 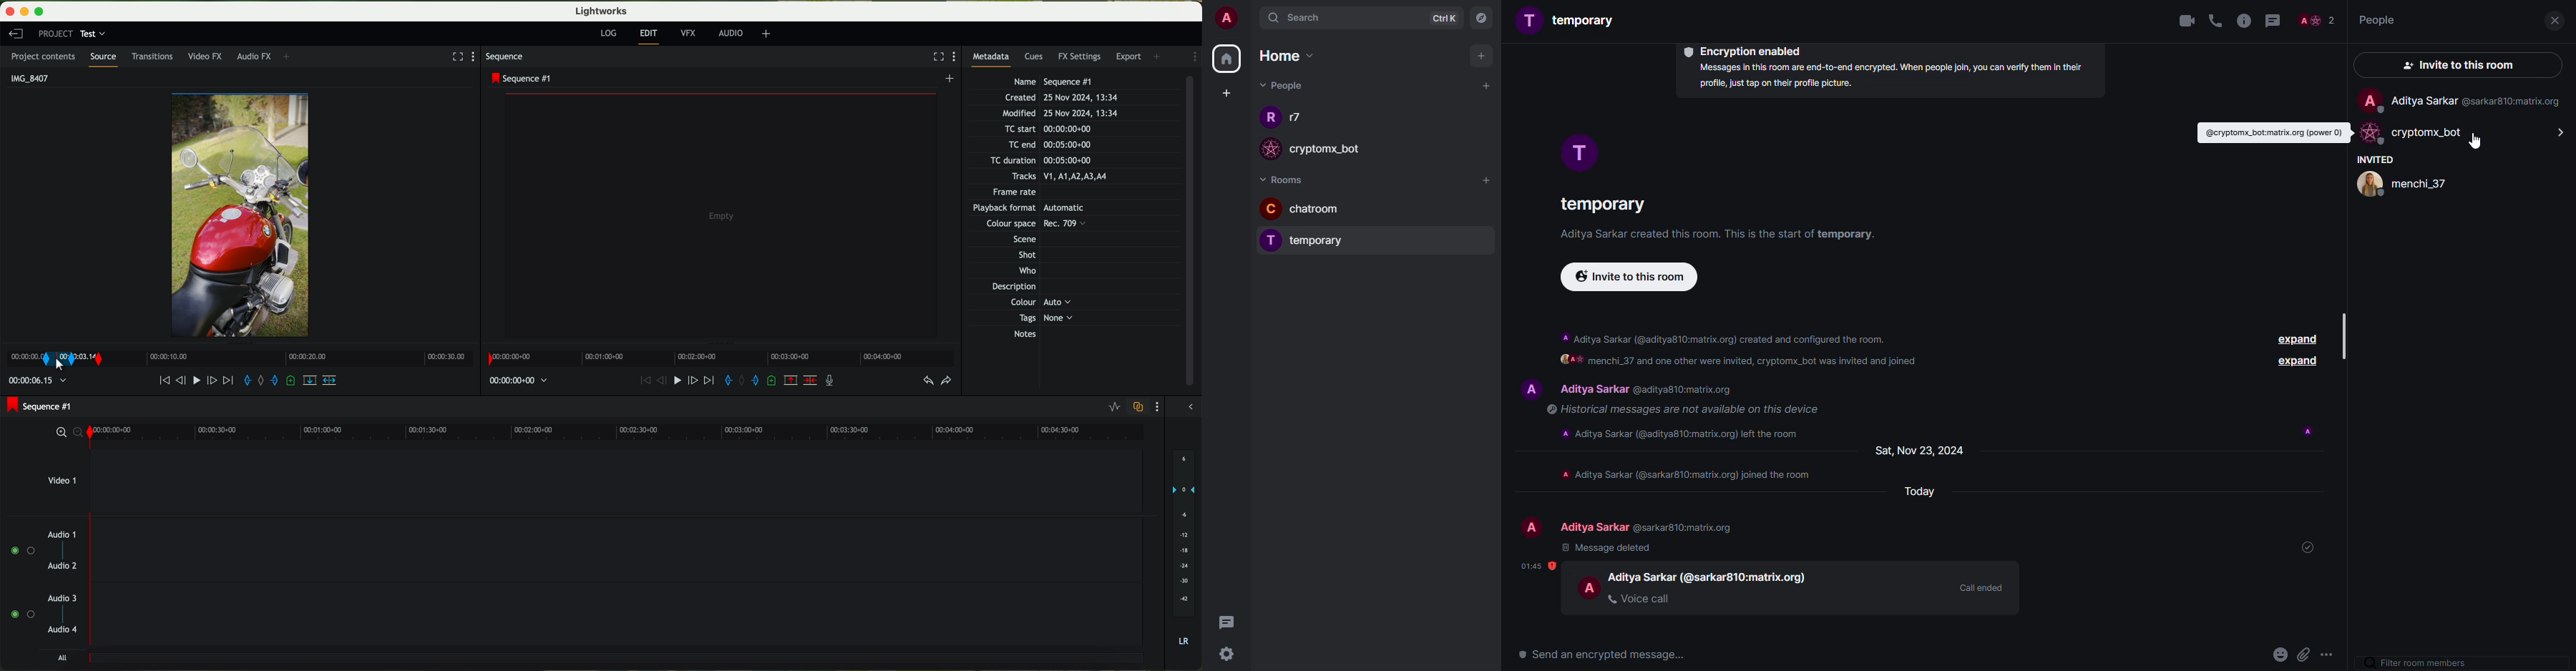 What do you see at coordinates (30, 359) in the screenshot?
I see `mark` at bounding box center [30, 359].